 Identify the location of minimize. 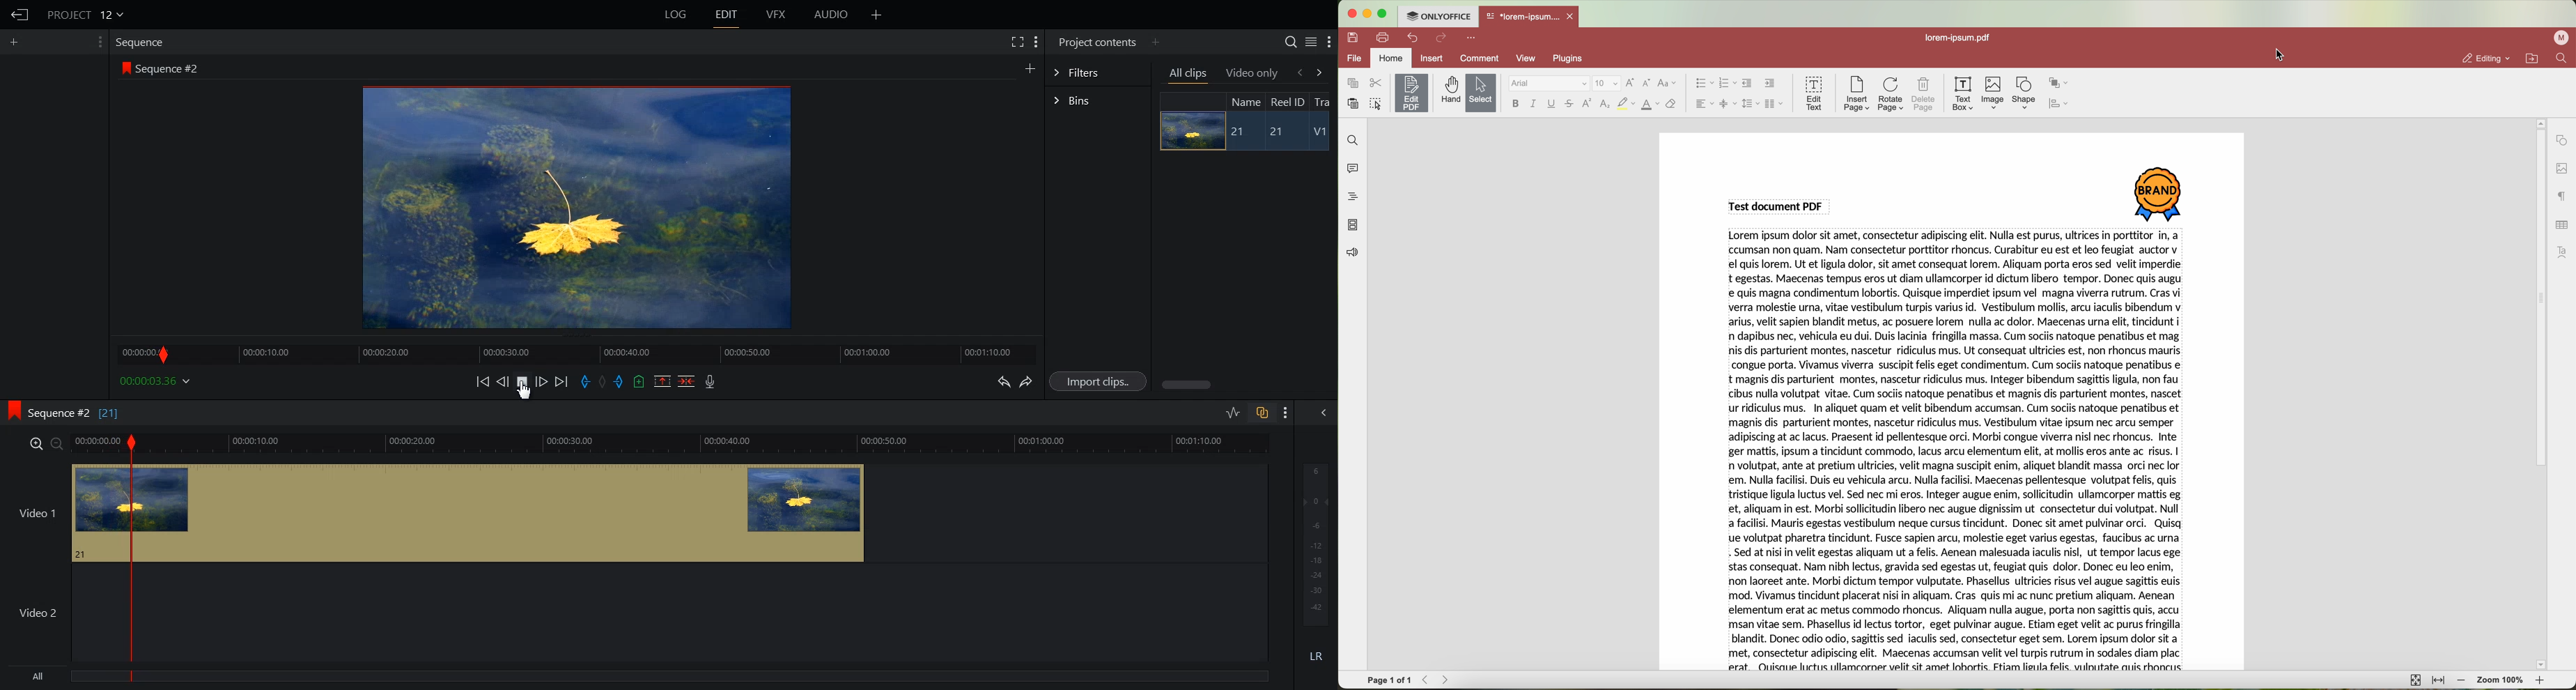
(1366, 13).